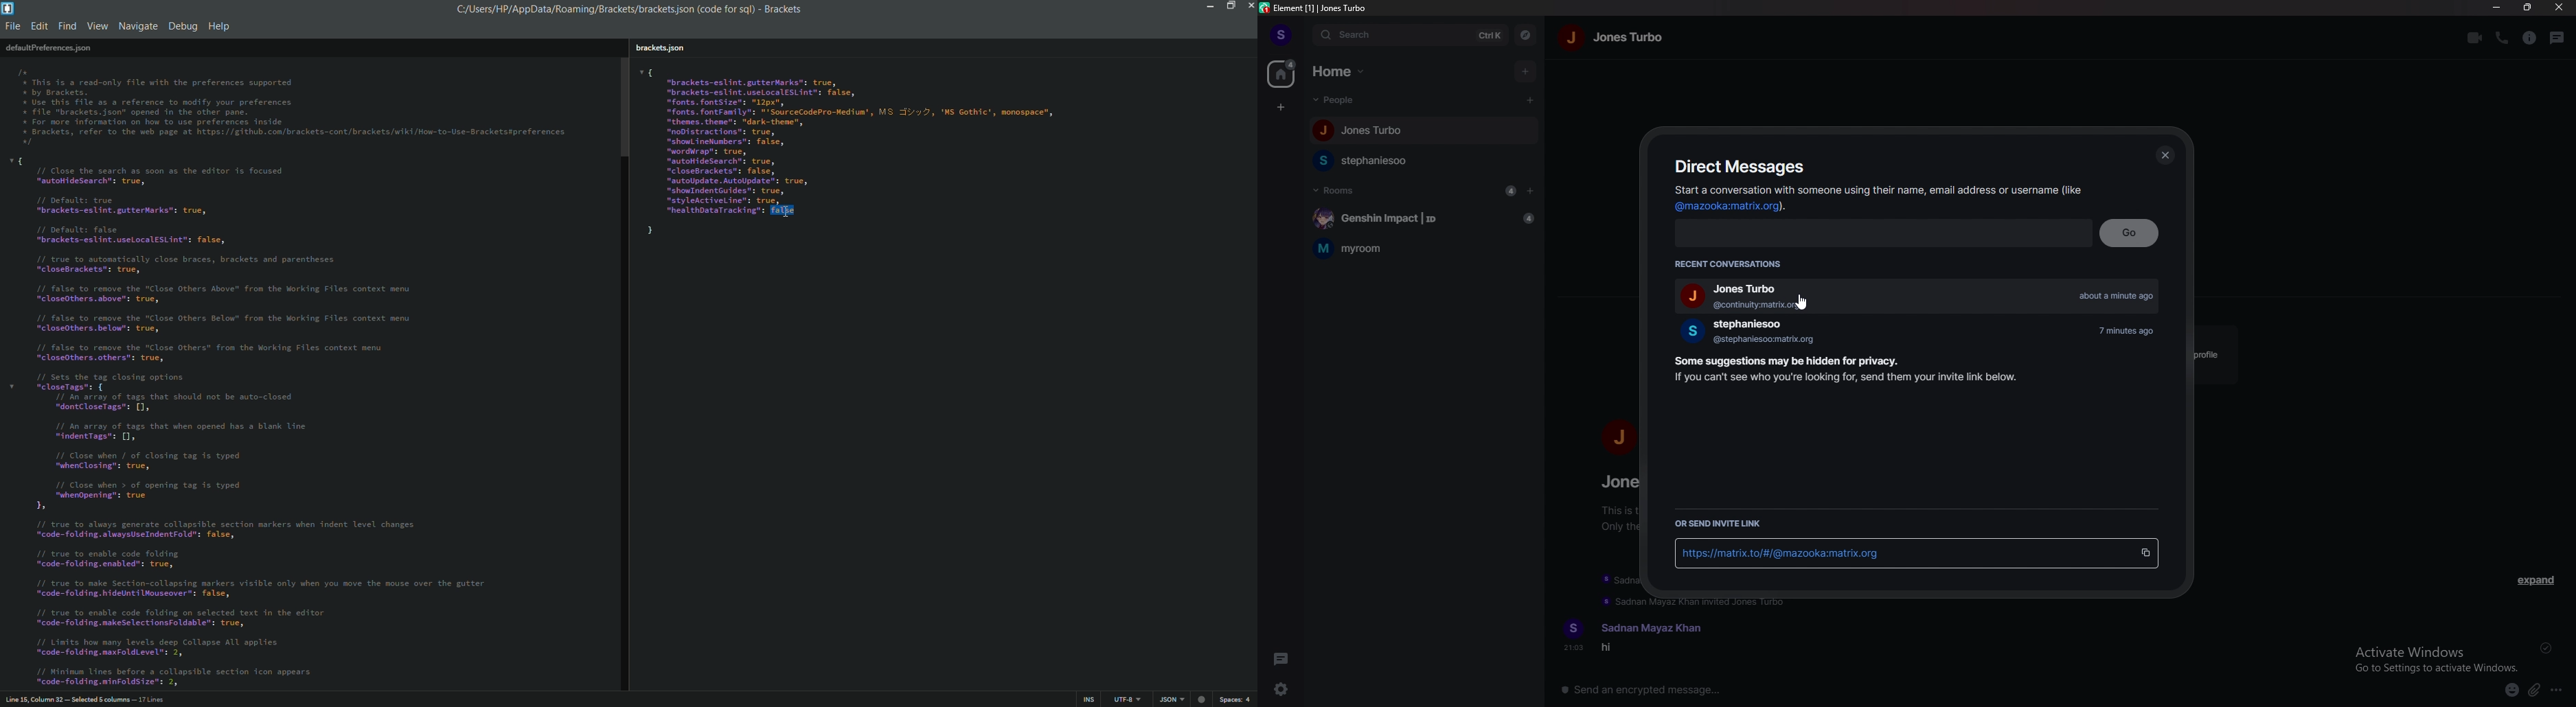 This screenshot has width=2576, height=728. What do you see at coordinates (1573, 41) in the screenshot?
I see `j` at bounding box center [1573, 41].